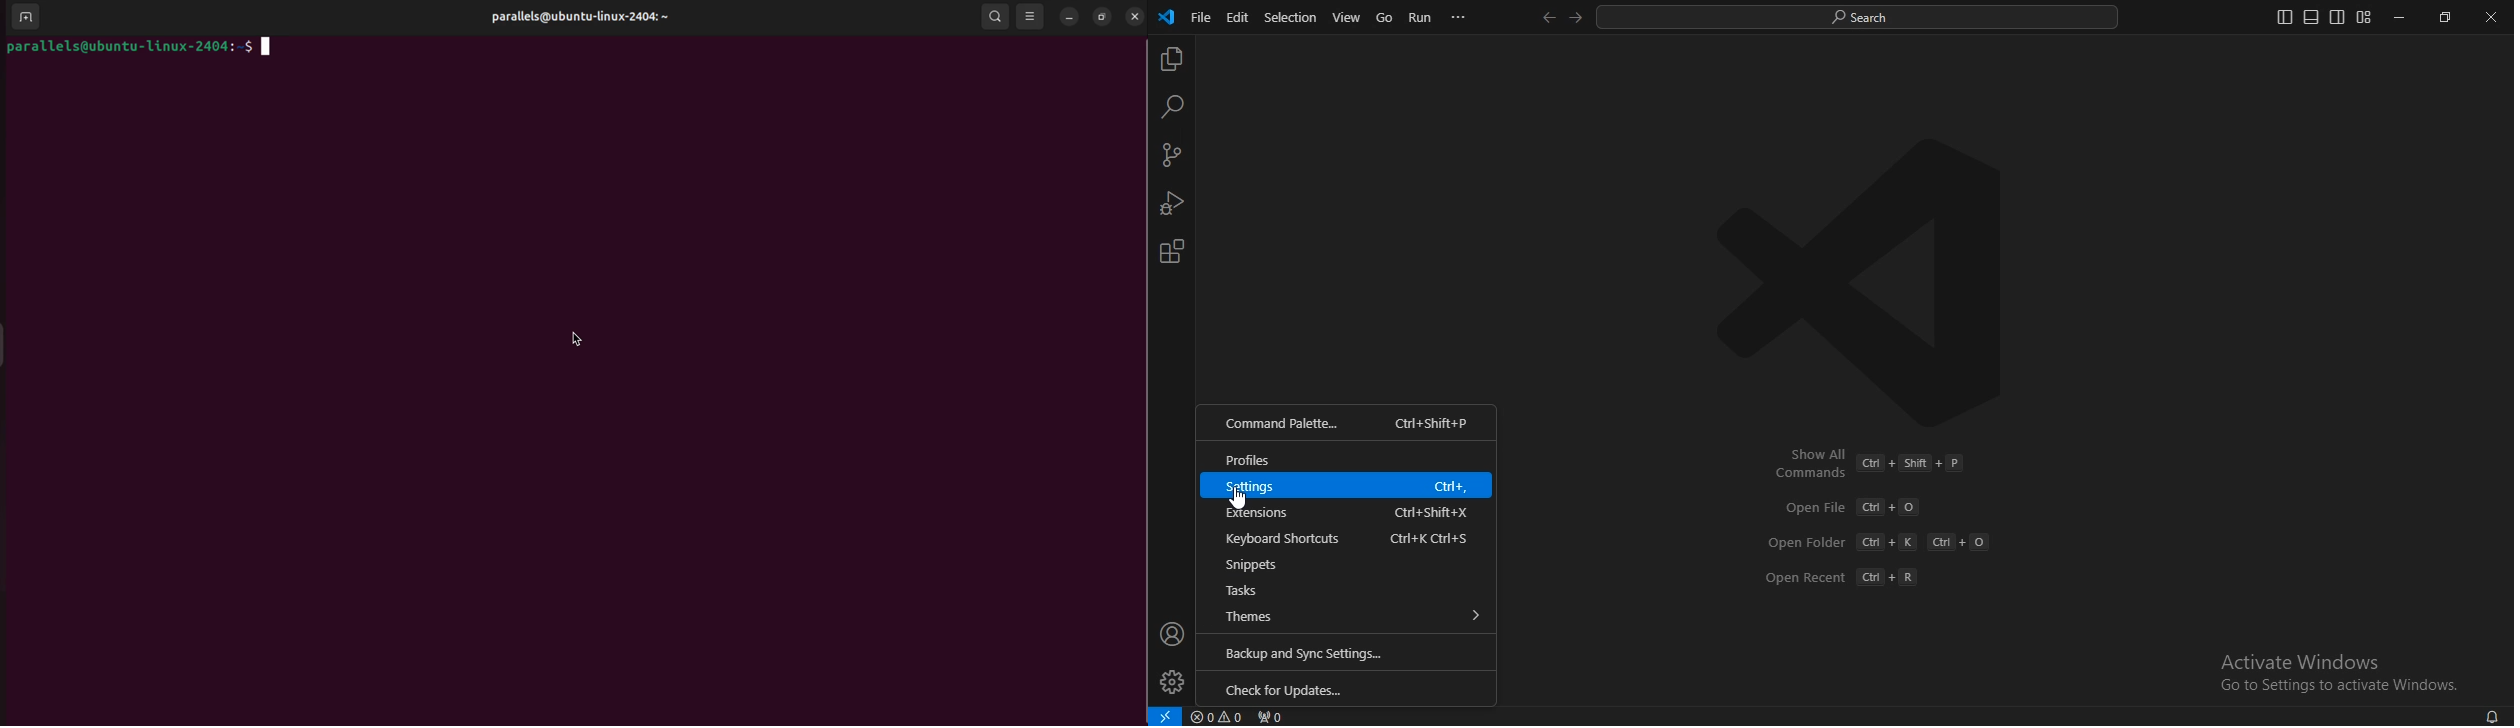 The image size is (2520, 728). I want to click on add terminal, so click(23, 18).